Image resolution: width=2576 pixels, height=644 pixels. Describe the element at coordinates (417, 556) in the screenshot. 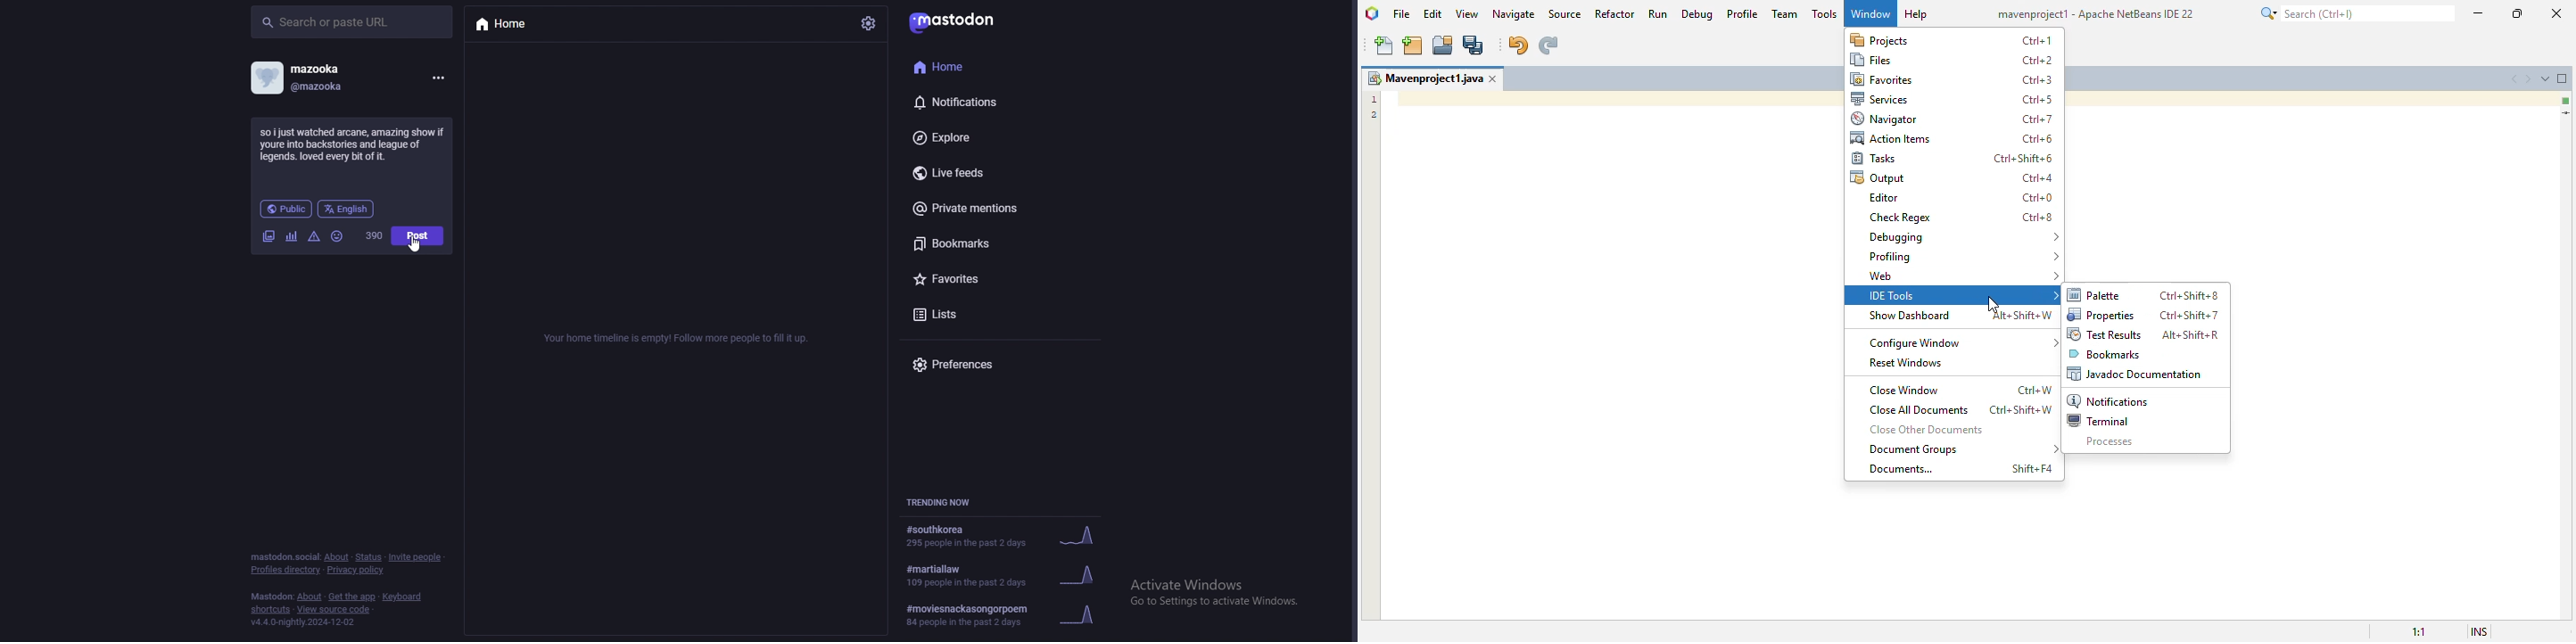

I see `invite people` at that location.